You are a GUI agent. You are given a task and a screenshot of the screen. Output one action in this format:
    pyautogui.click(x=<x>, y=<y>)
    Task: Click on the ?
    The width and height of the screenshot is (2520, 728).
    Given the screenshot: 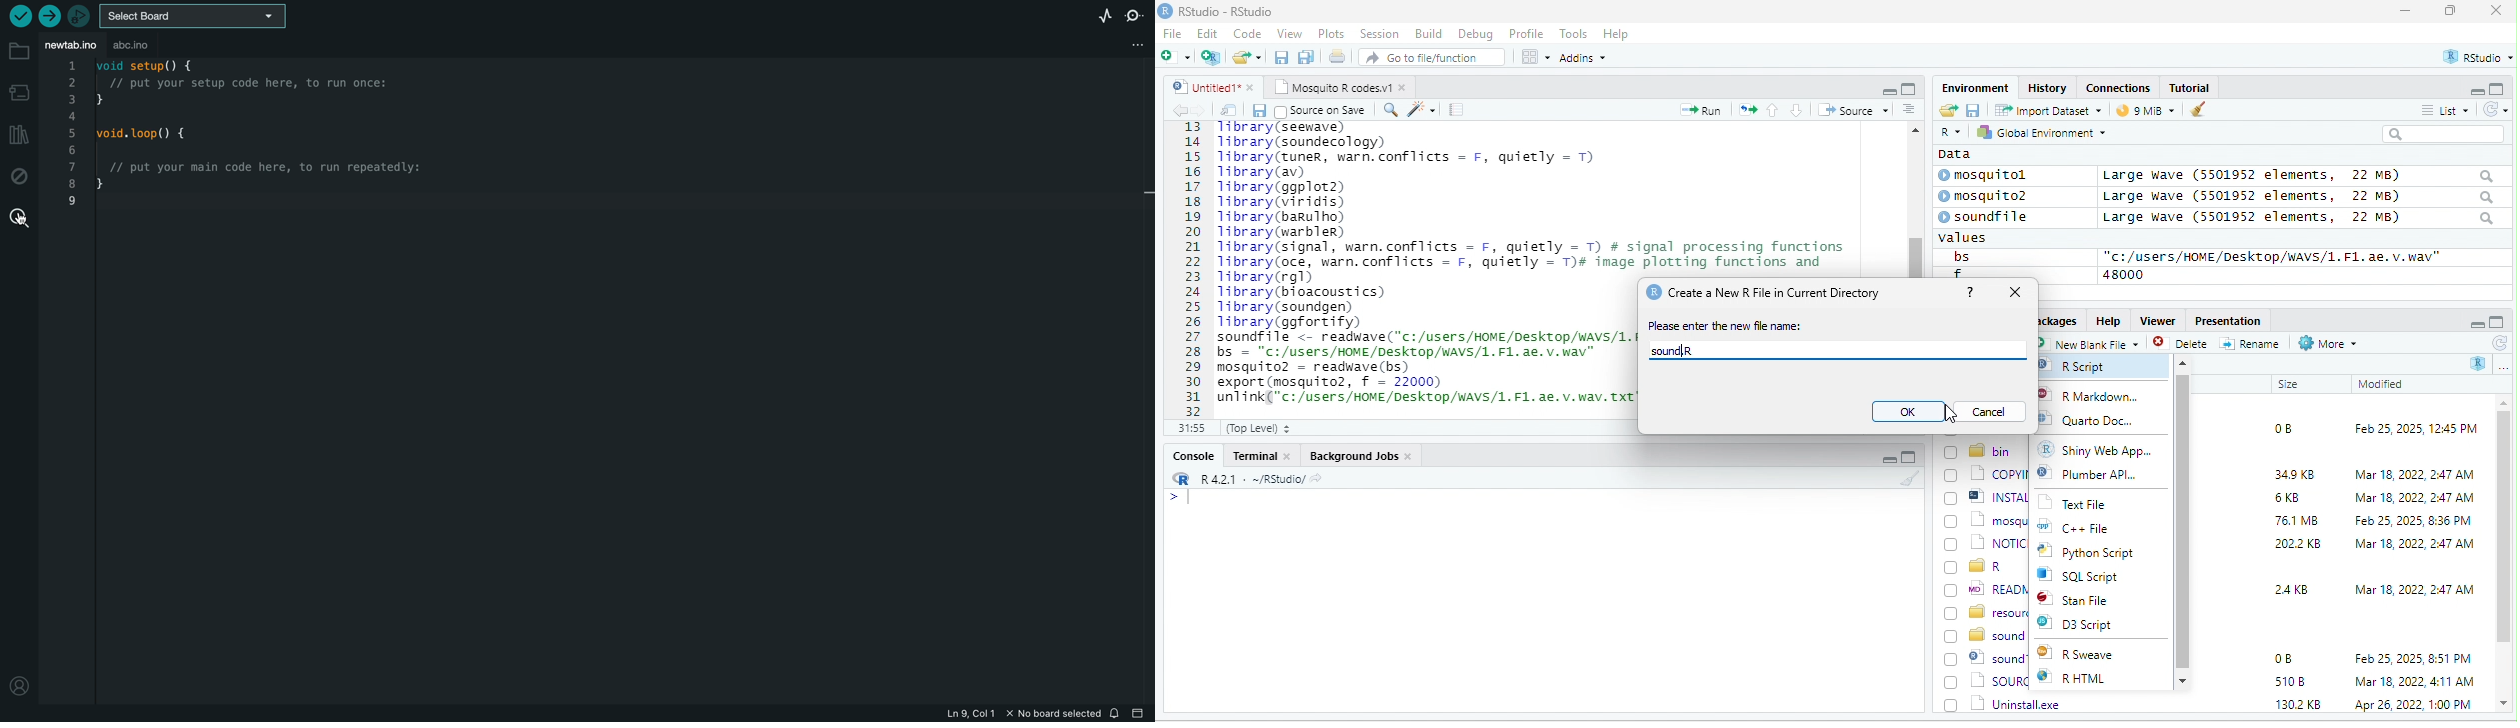 What is the action you would take?
    pyautogui.click(x=1971, y=290)
    